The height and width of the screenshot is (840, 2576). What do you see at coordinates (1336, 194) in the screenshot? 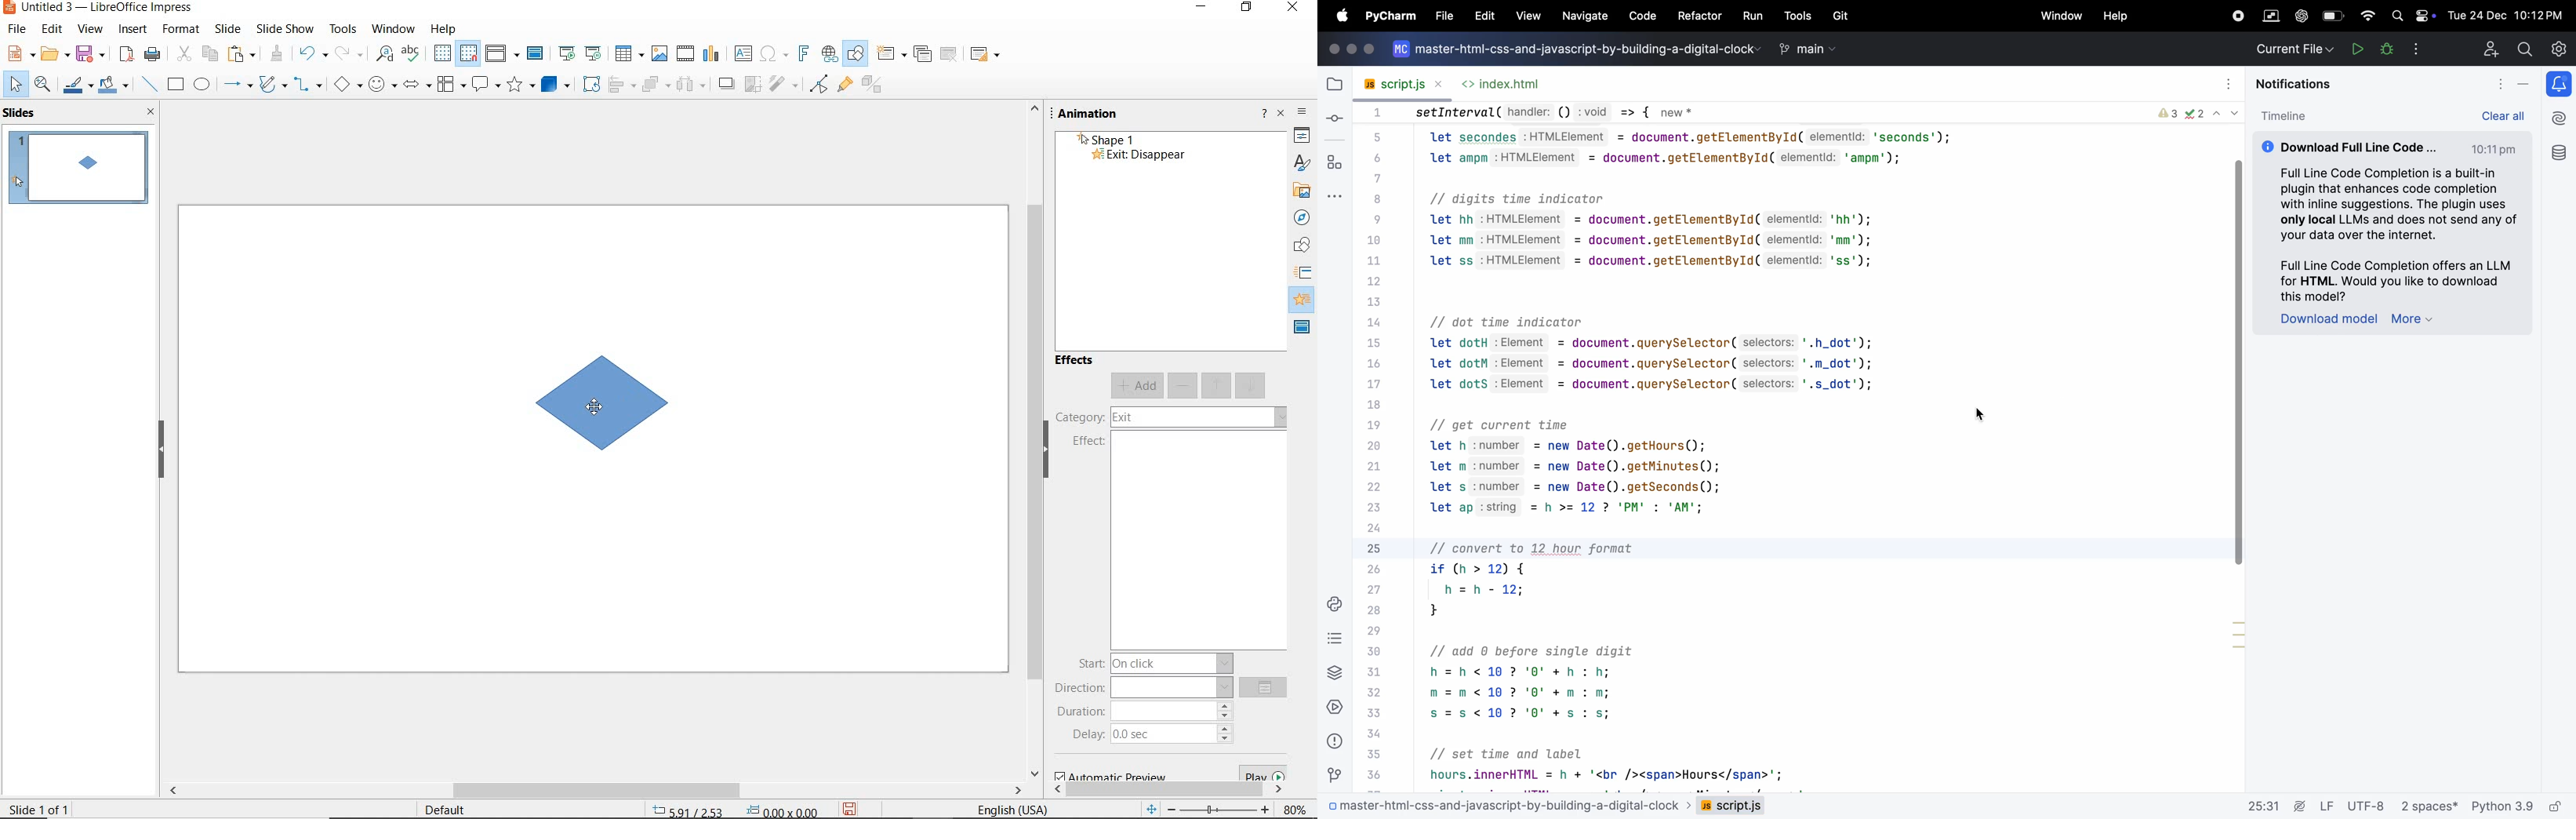
I see `more windows` at bounding box center [1336, 194].